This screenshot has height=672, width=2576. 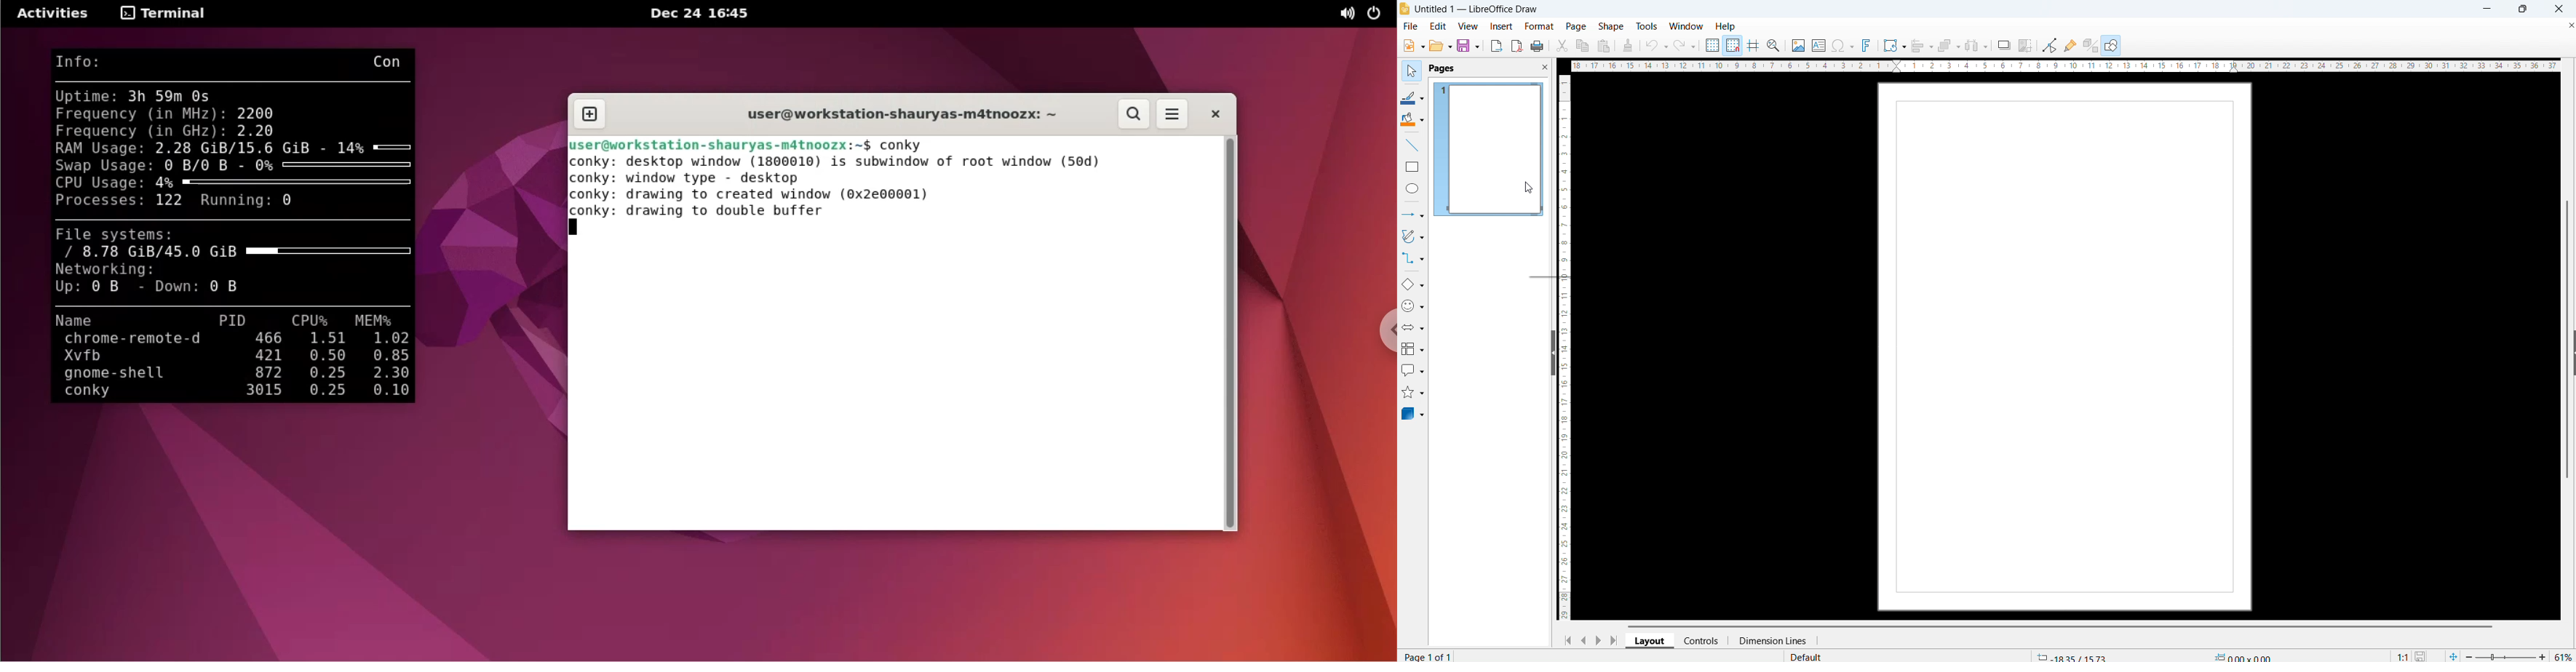 What do you see at coordinates (1753, 45) in the screenshot?
I see `Helplines while moving ` at bounding box center [1753, 45].